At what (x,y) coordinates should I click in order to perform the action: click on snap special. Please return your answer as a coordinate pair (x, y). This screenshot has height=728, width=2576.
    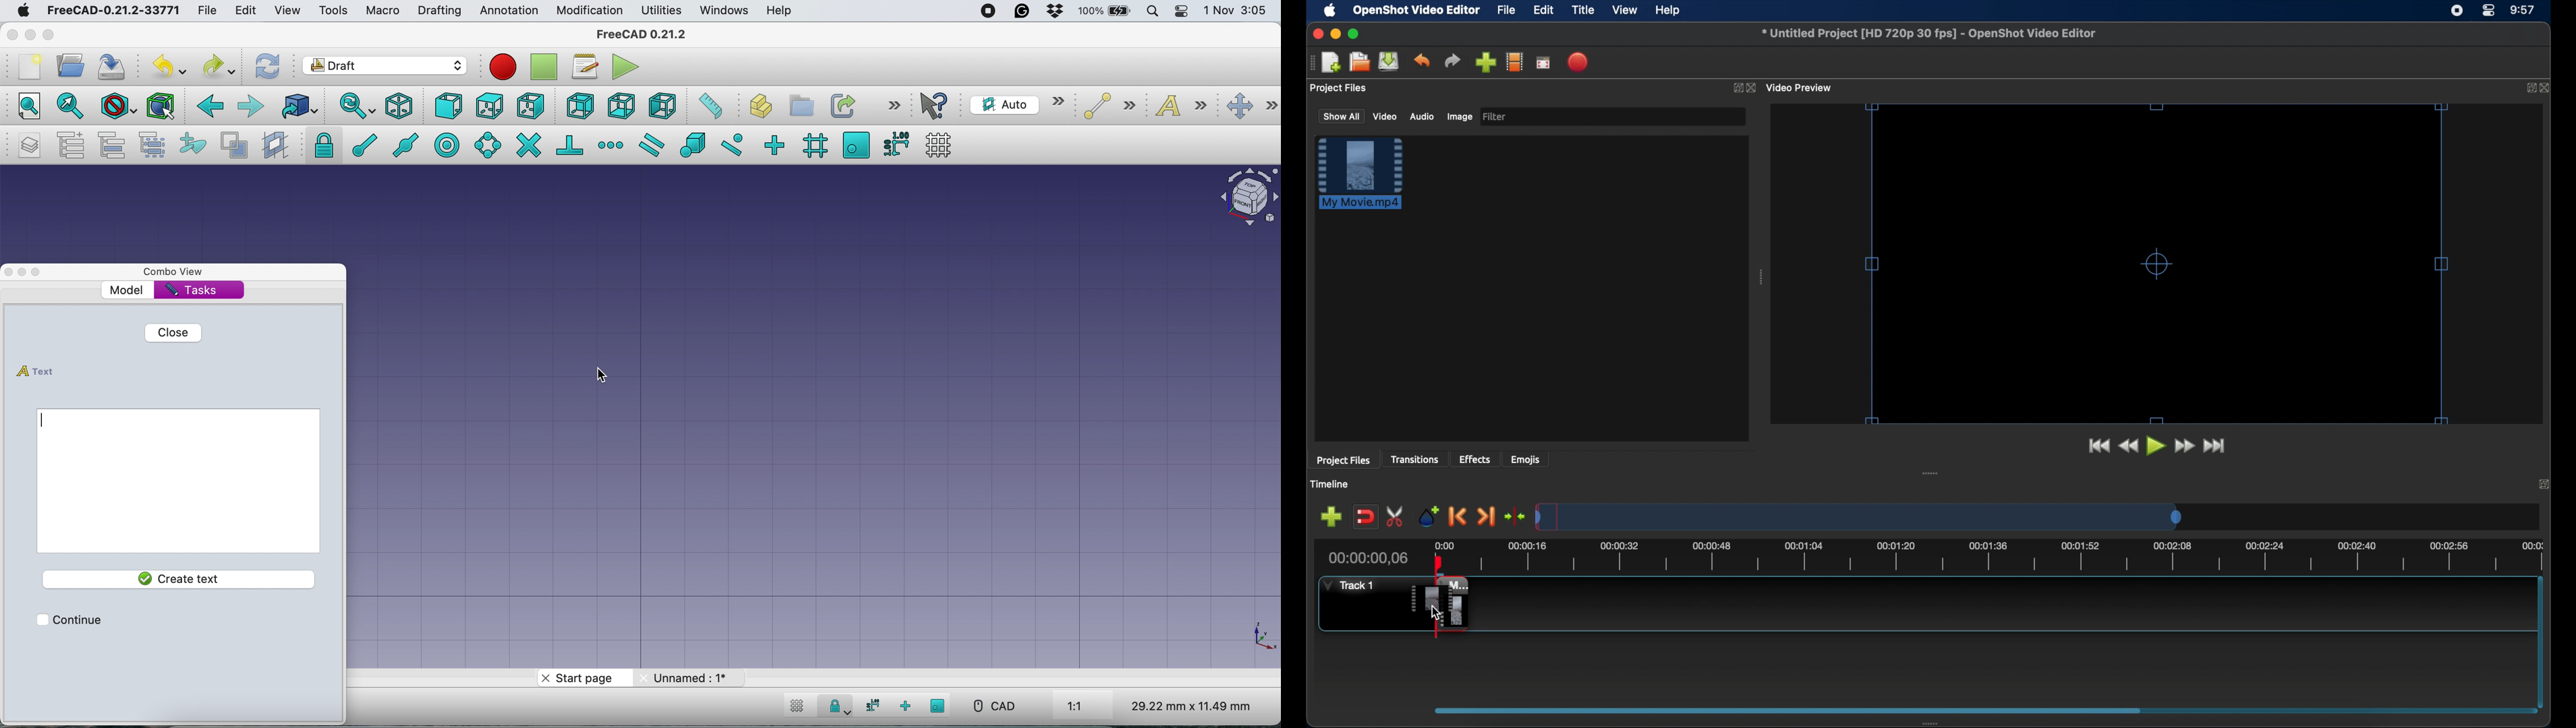
    Looking at the image, I should click on (694, 145).